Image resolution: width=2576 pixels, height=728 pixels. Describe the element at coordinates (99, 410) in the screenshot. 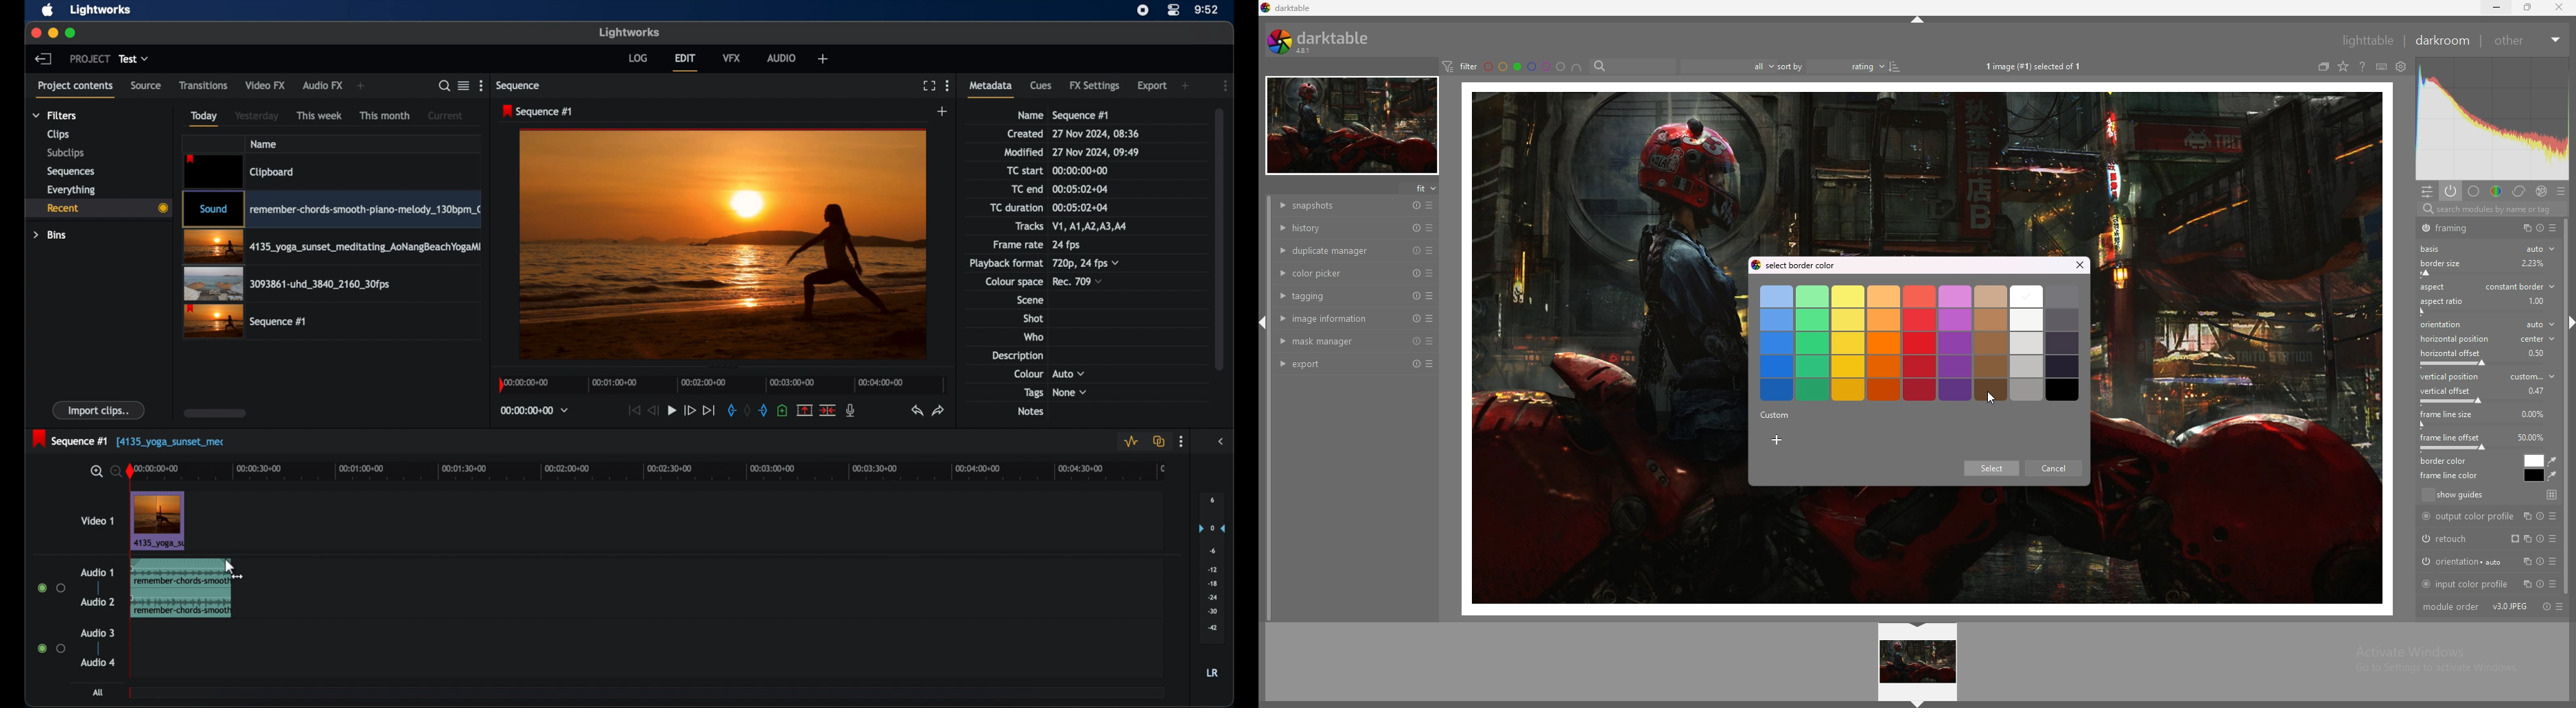

I see `import clips` at that location.